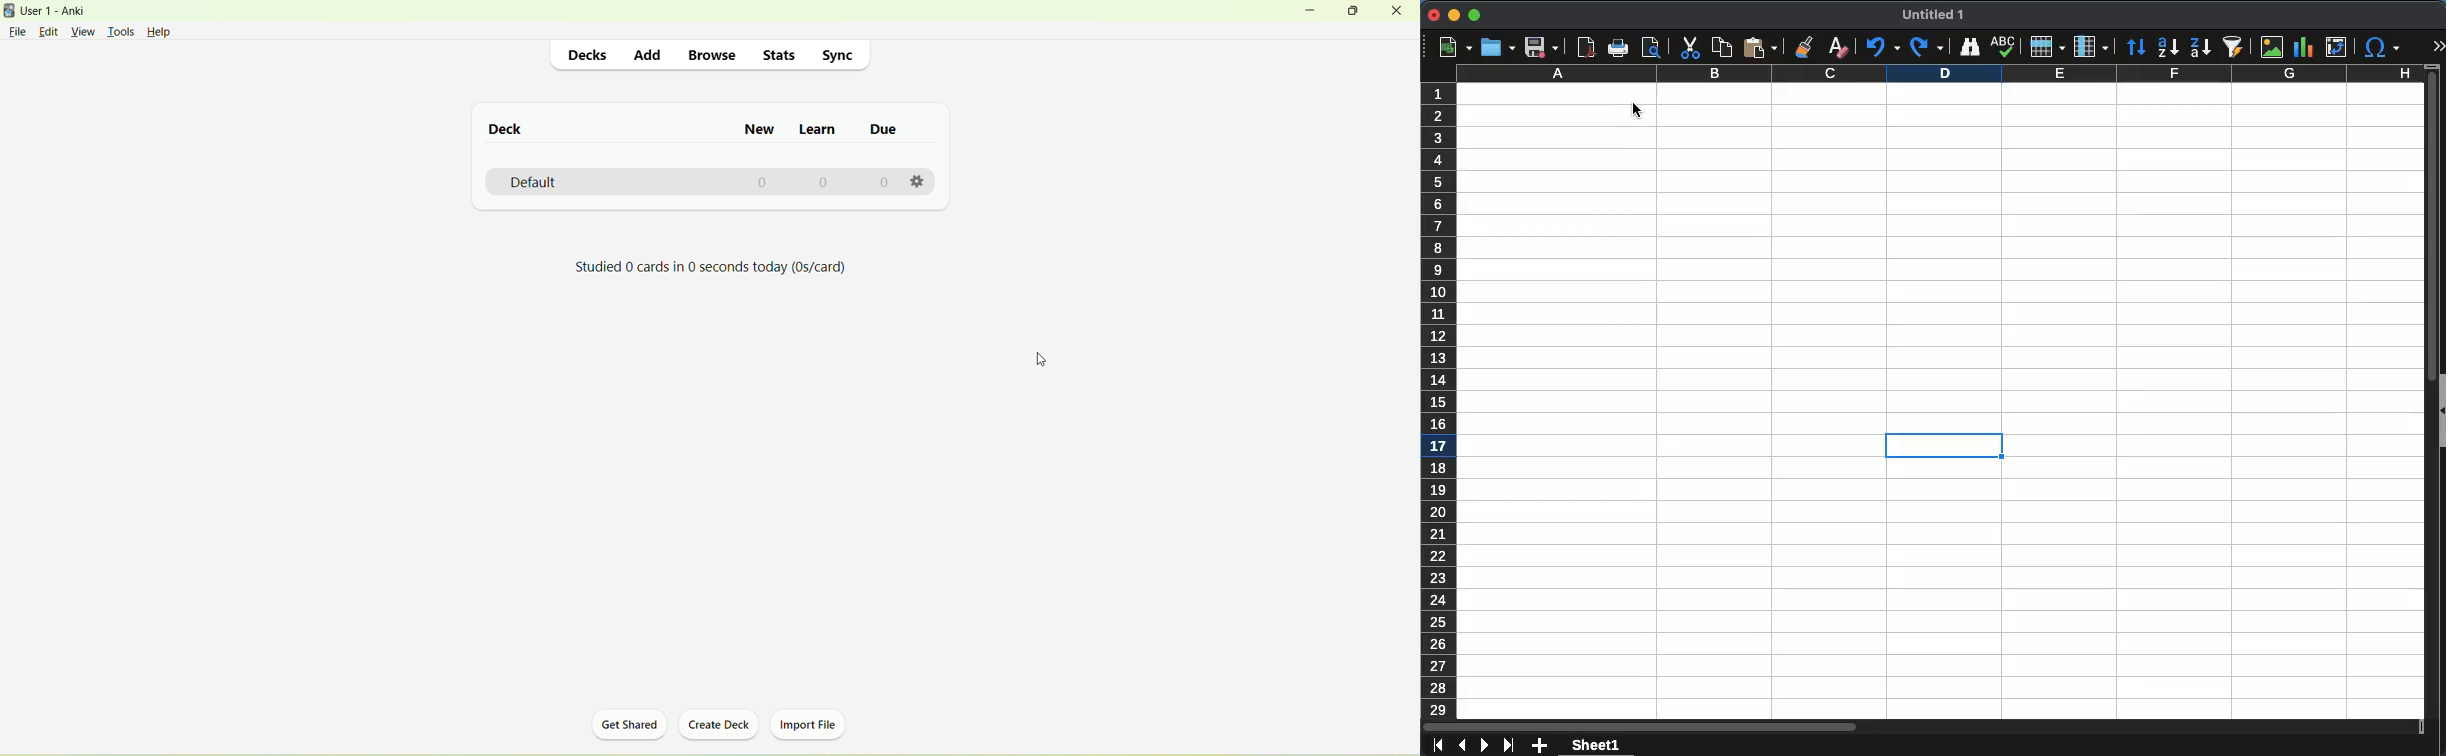 This screenshot has height=756, width=2464. Describe the element at coordinates (809, 725) in the screenshot. I see `import file` at that location.